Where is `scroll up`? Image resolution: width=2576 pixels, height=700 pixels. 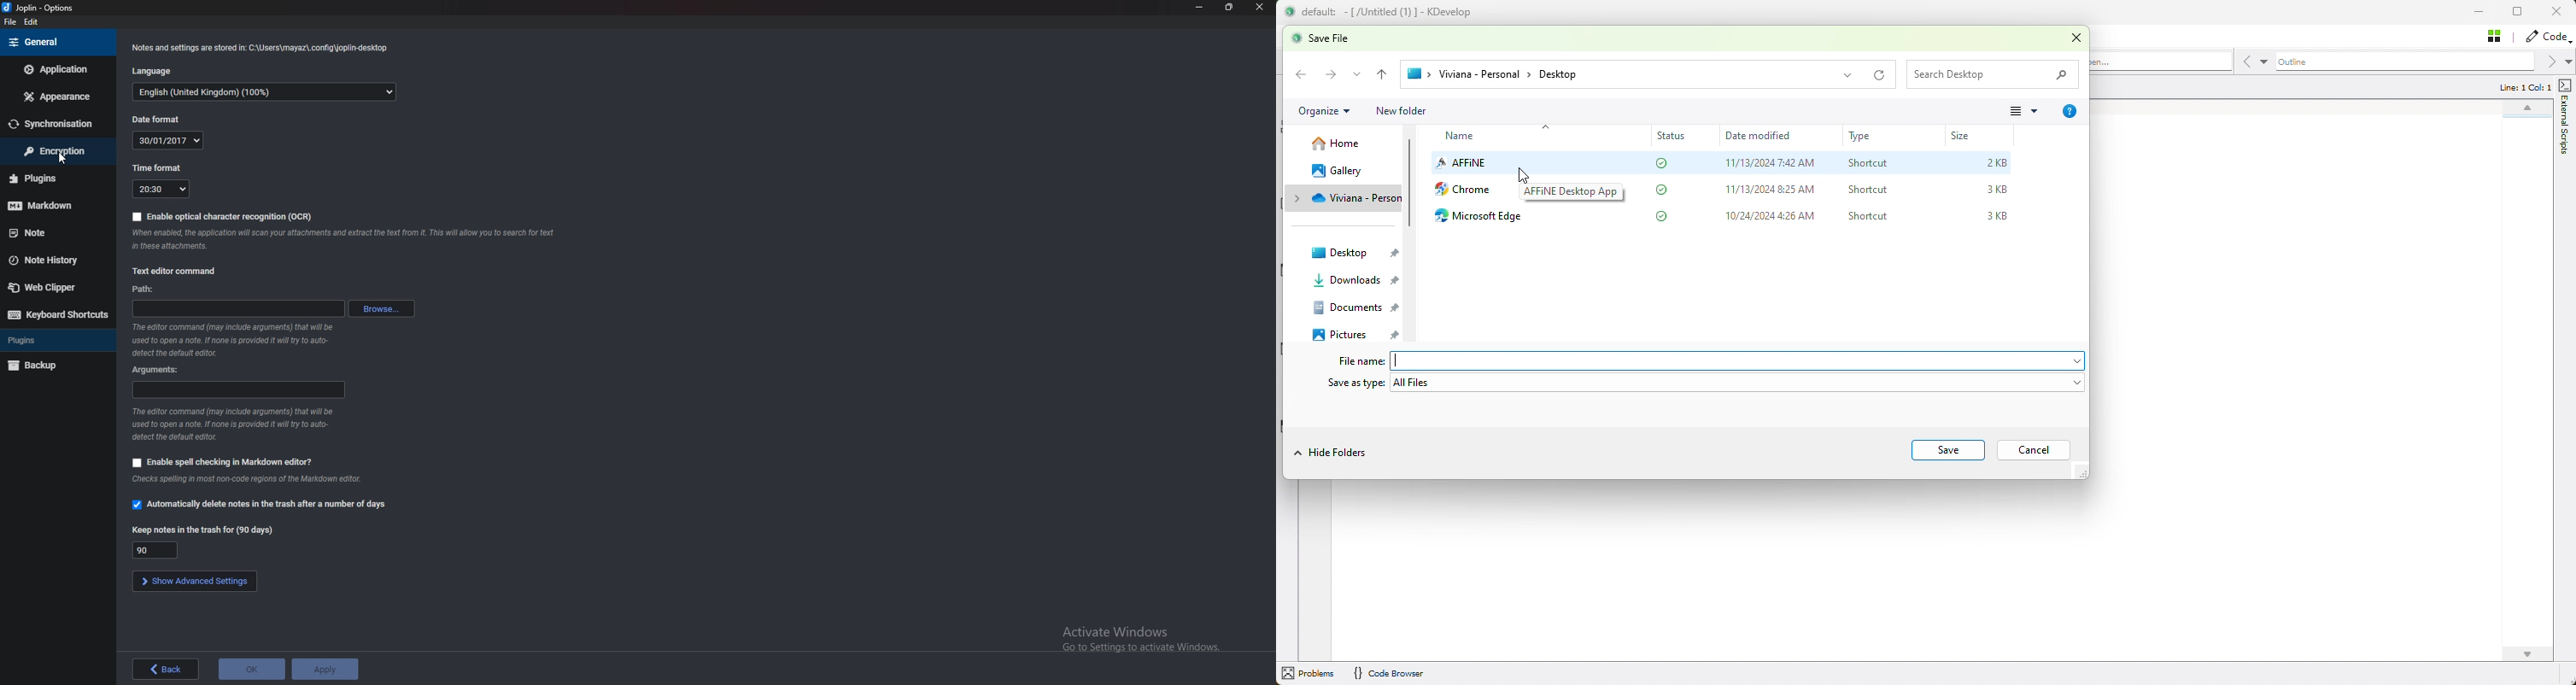 scroll up is located at coordinates (2526, 110).